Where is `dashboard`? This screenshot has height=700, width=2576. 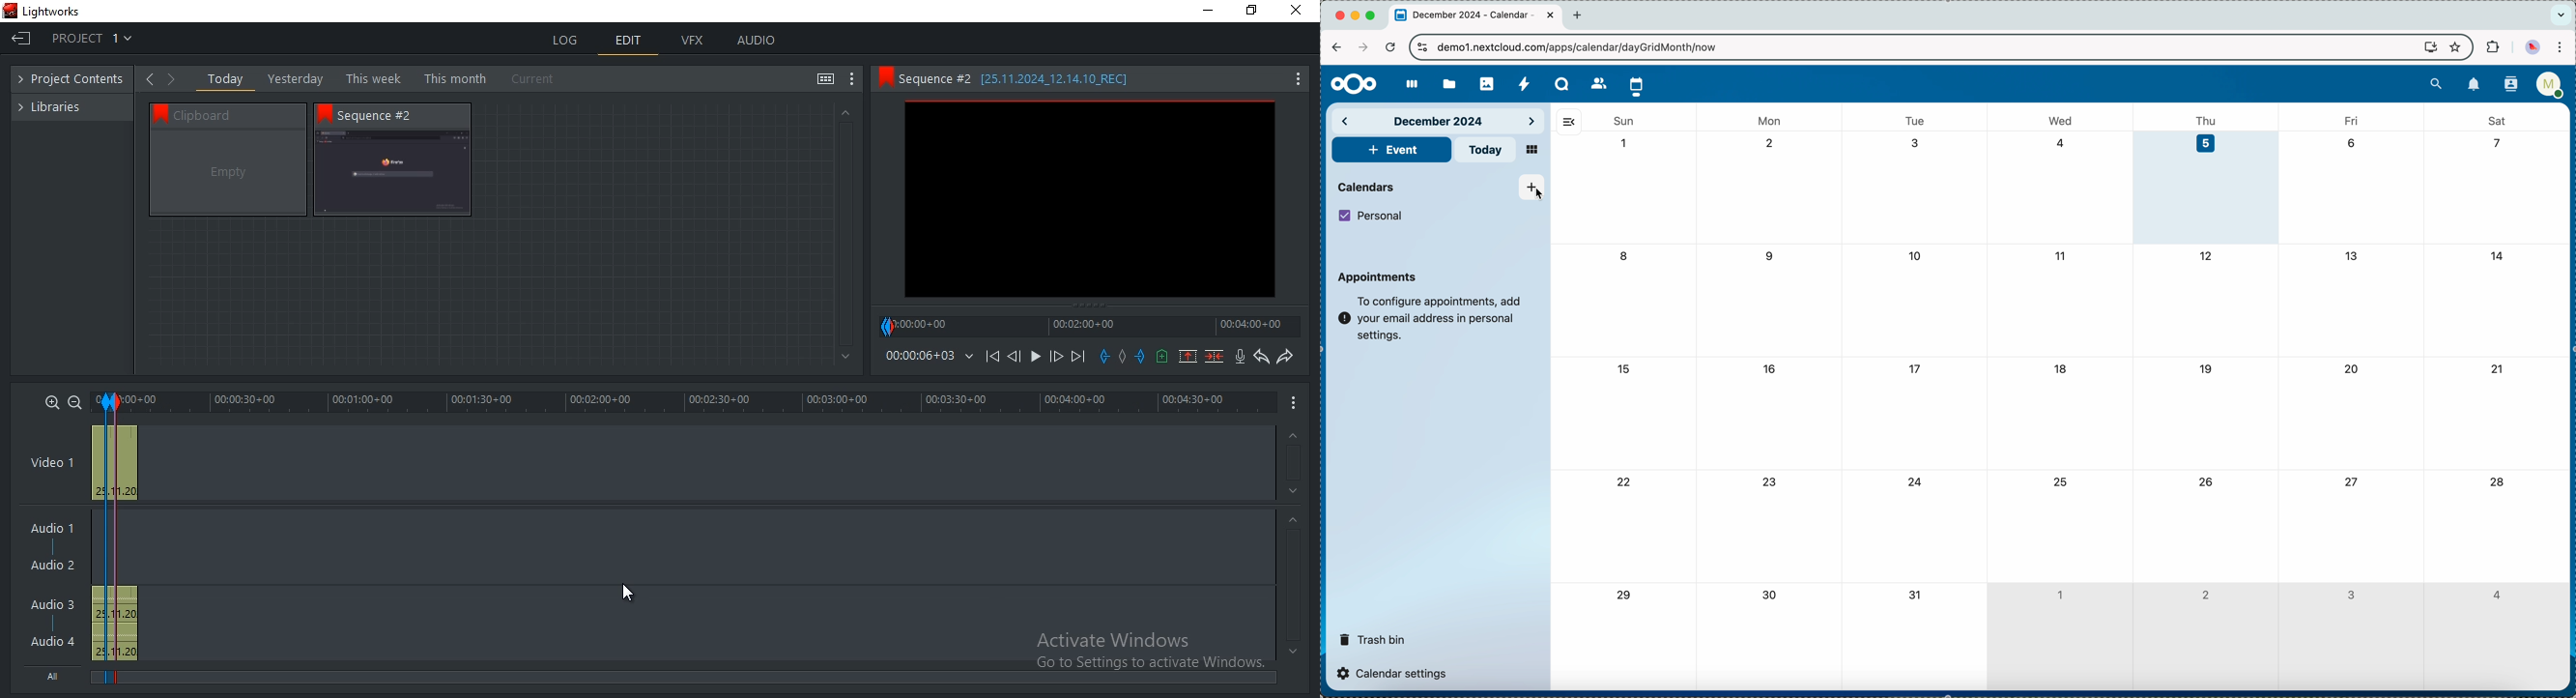
dashboard is located at coordinates (1408, 85).